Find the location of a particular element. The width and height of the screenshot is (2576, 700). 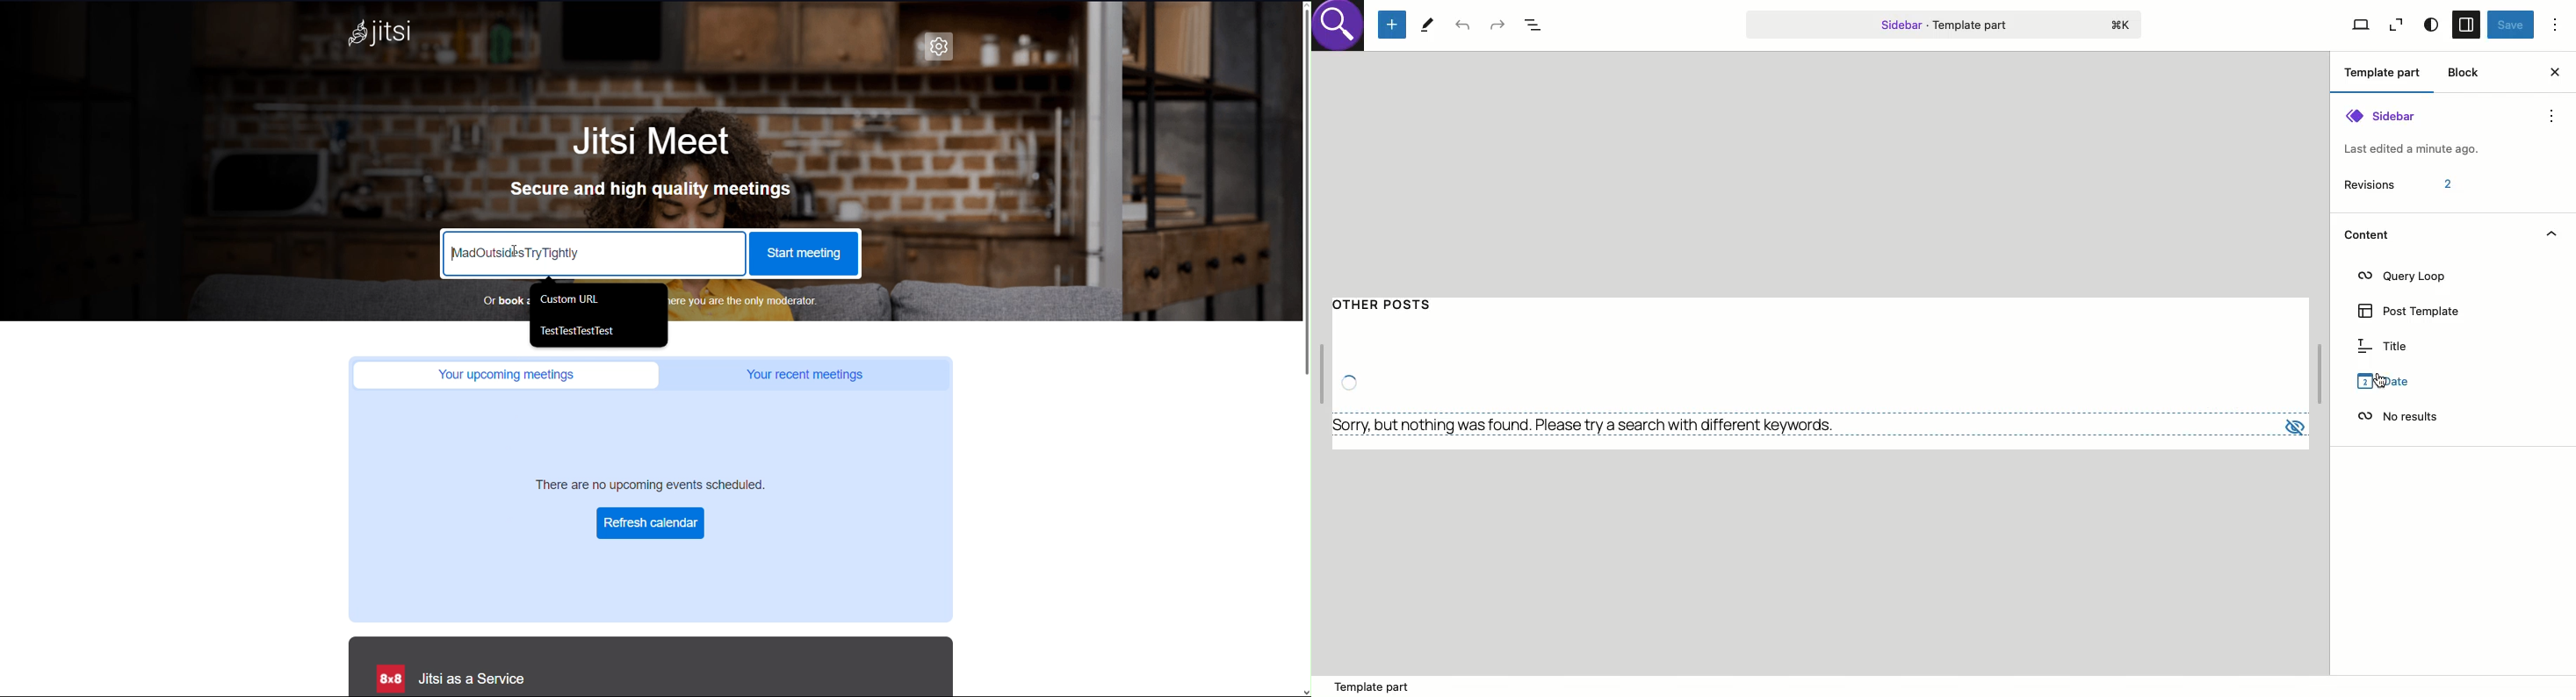

Loading is located at coordinates (1349, 381).